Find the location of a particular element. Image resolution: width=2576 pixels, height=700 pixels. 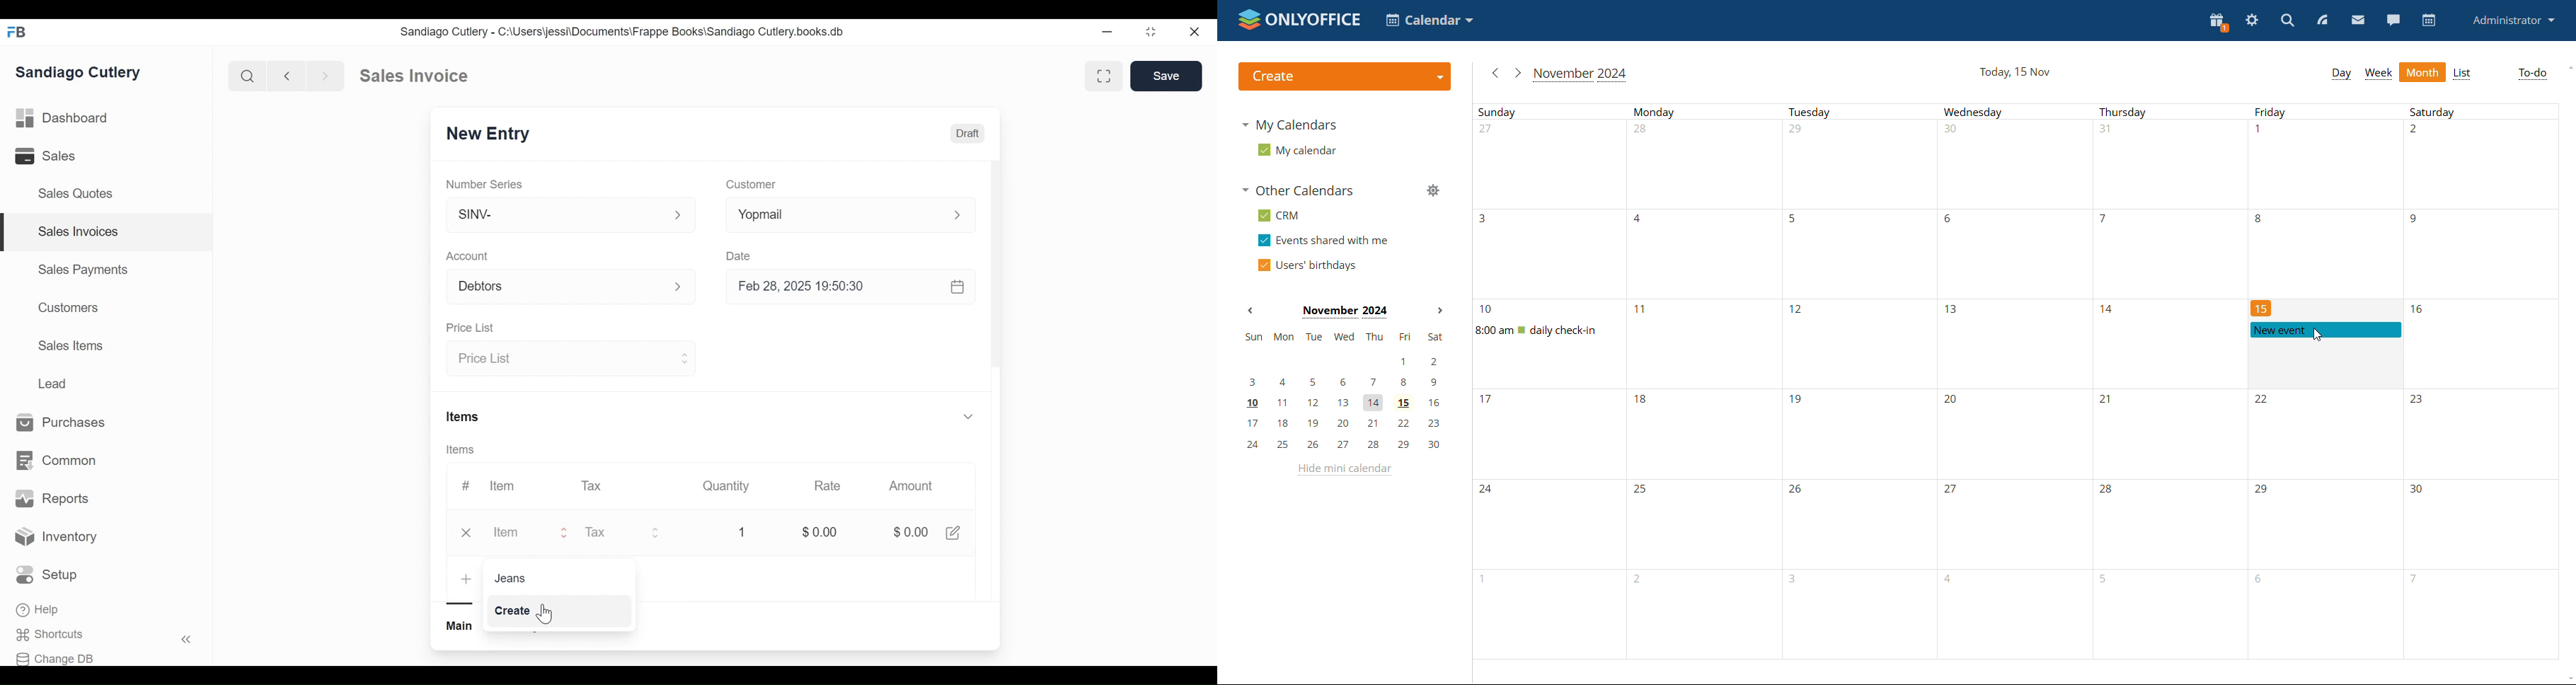

Dashboard is located at coordinates (63, 117).